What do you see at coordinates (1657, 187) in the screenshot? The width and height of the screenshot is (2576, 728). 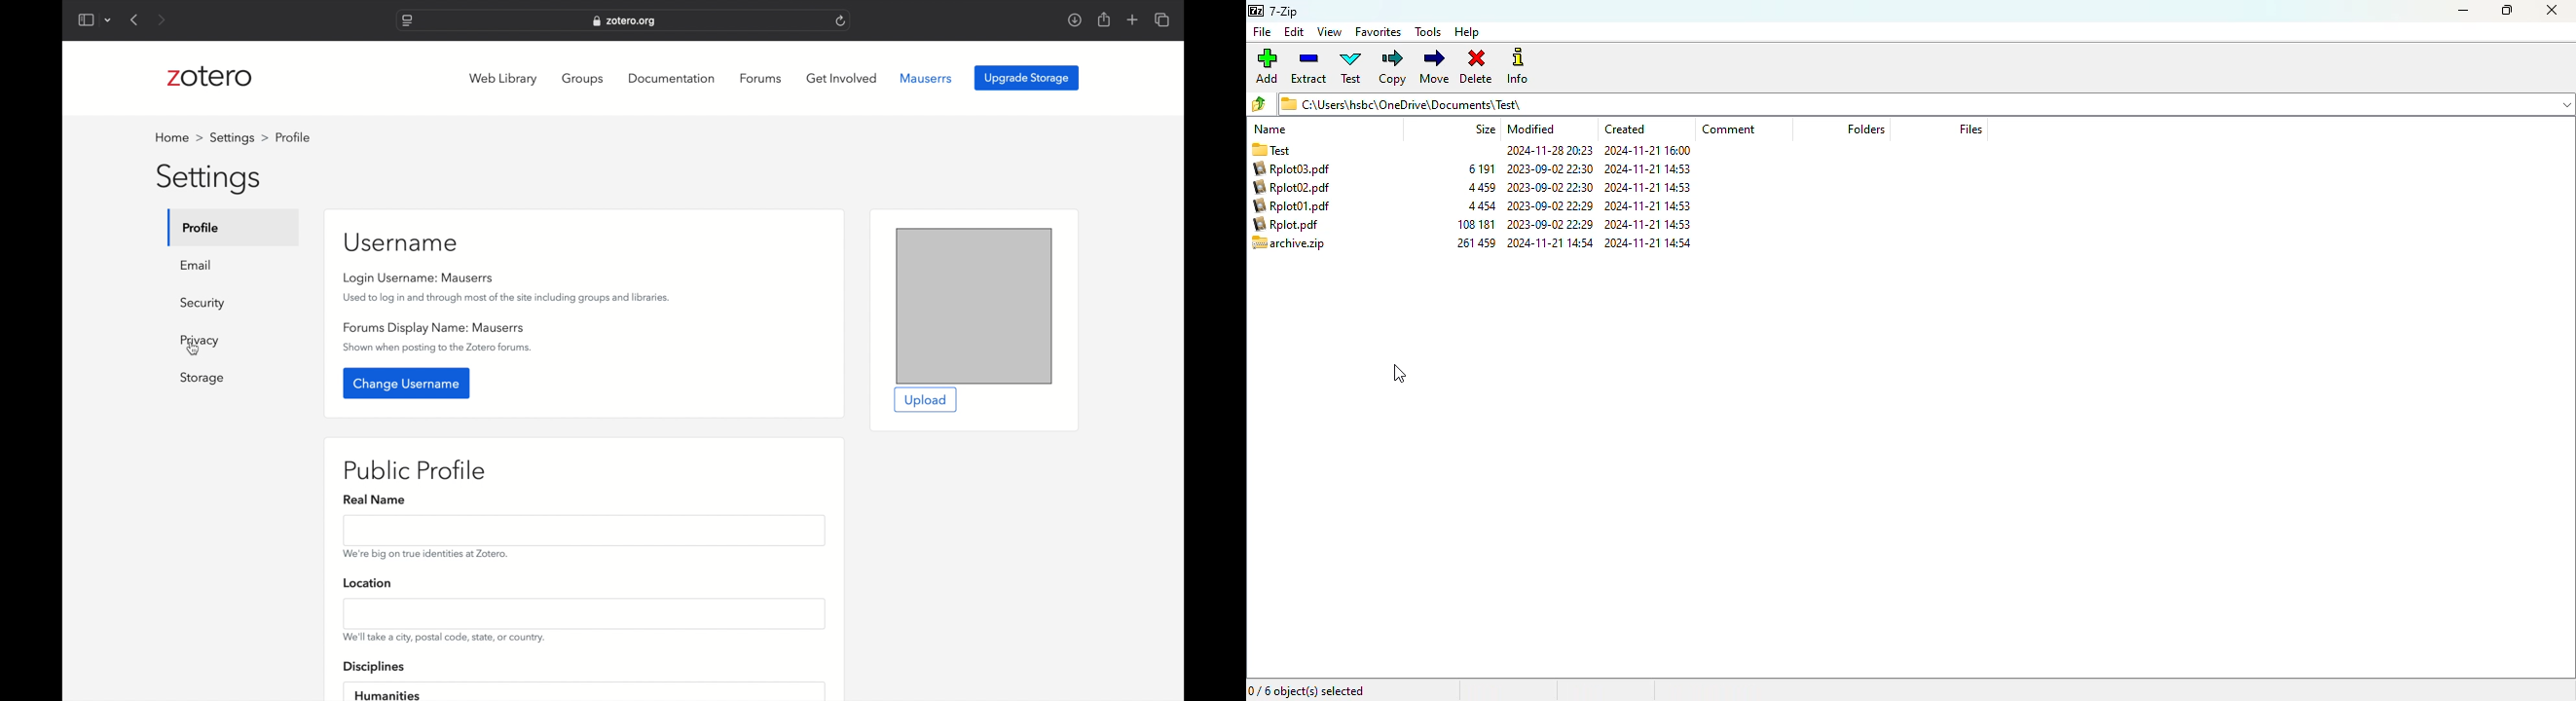 I see `2024-11-21 14:53` at bounding box center [1657, 187].